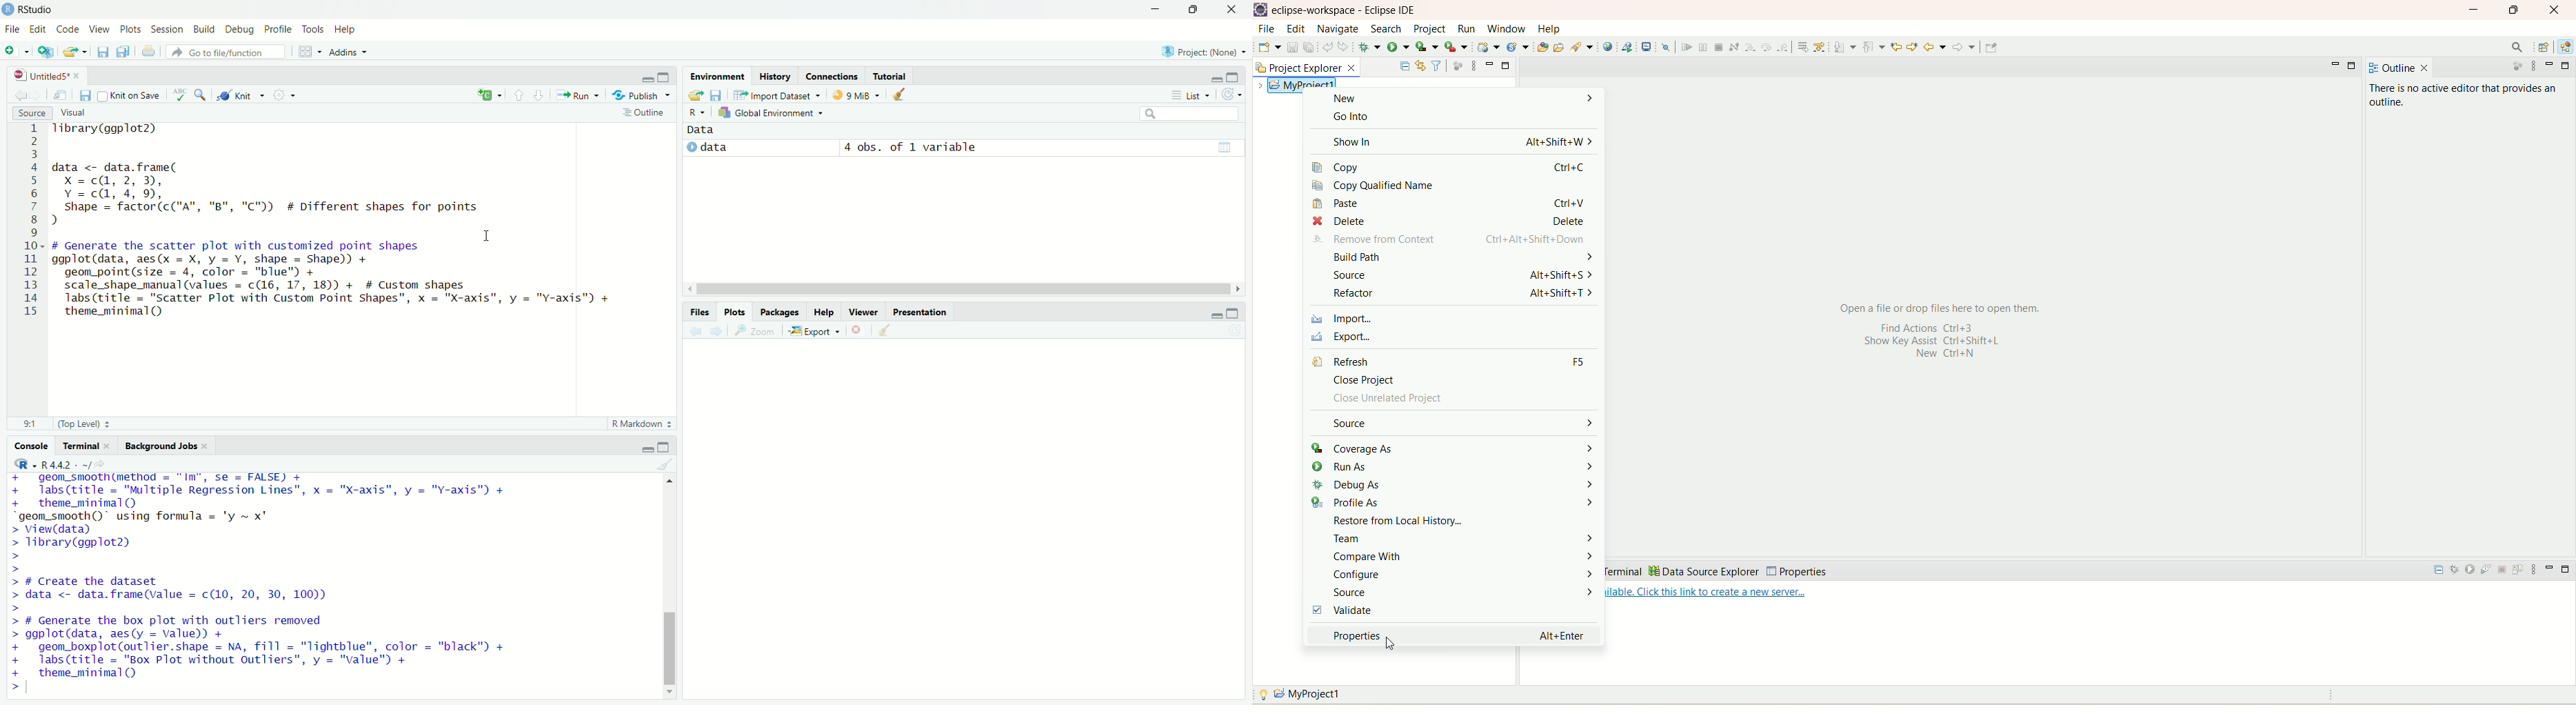 The height and width of the screenshot is (728, 2576). I want to click on 9:1, so click(29, 424).